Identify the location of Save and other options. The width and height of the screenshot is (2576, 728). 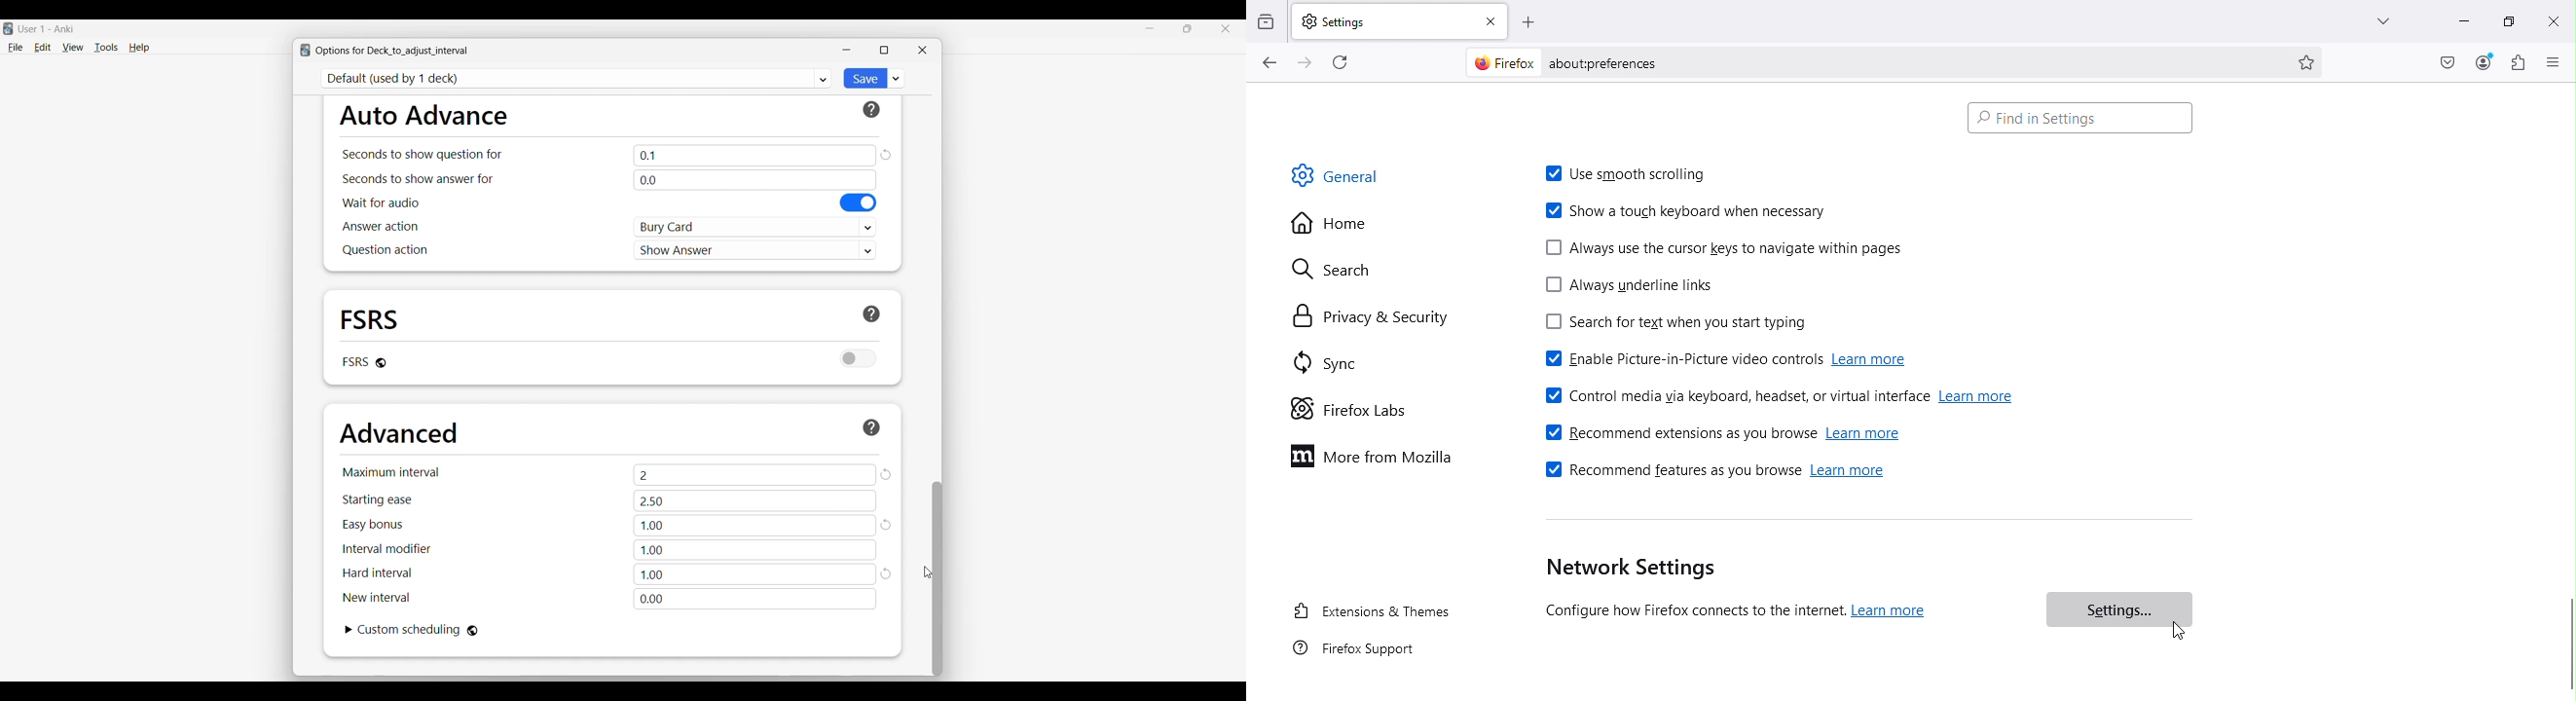
(896, 78).